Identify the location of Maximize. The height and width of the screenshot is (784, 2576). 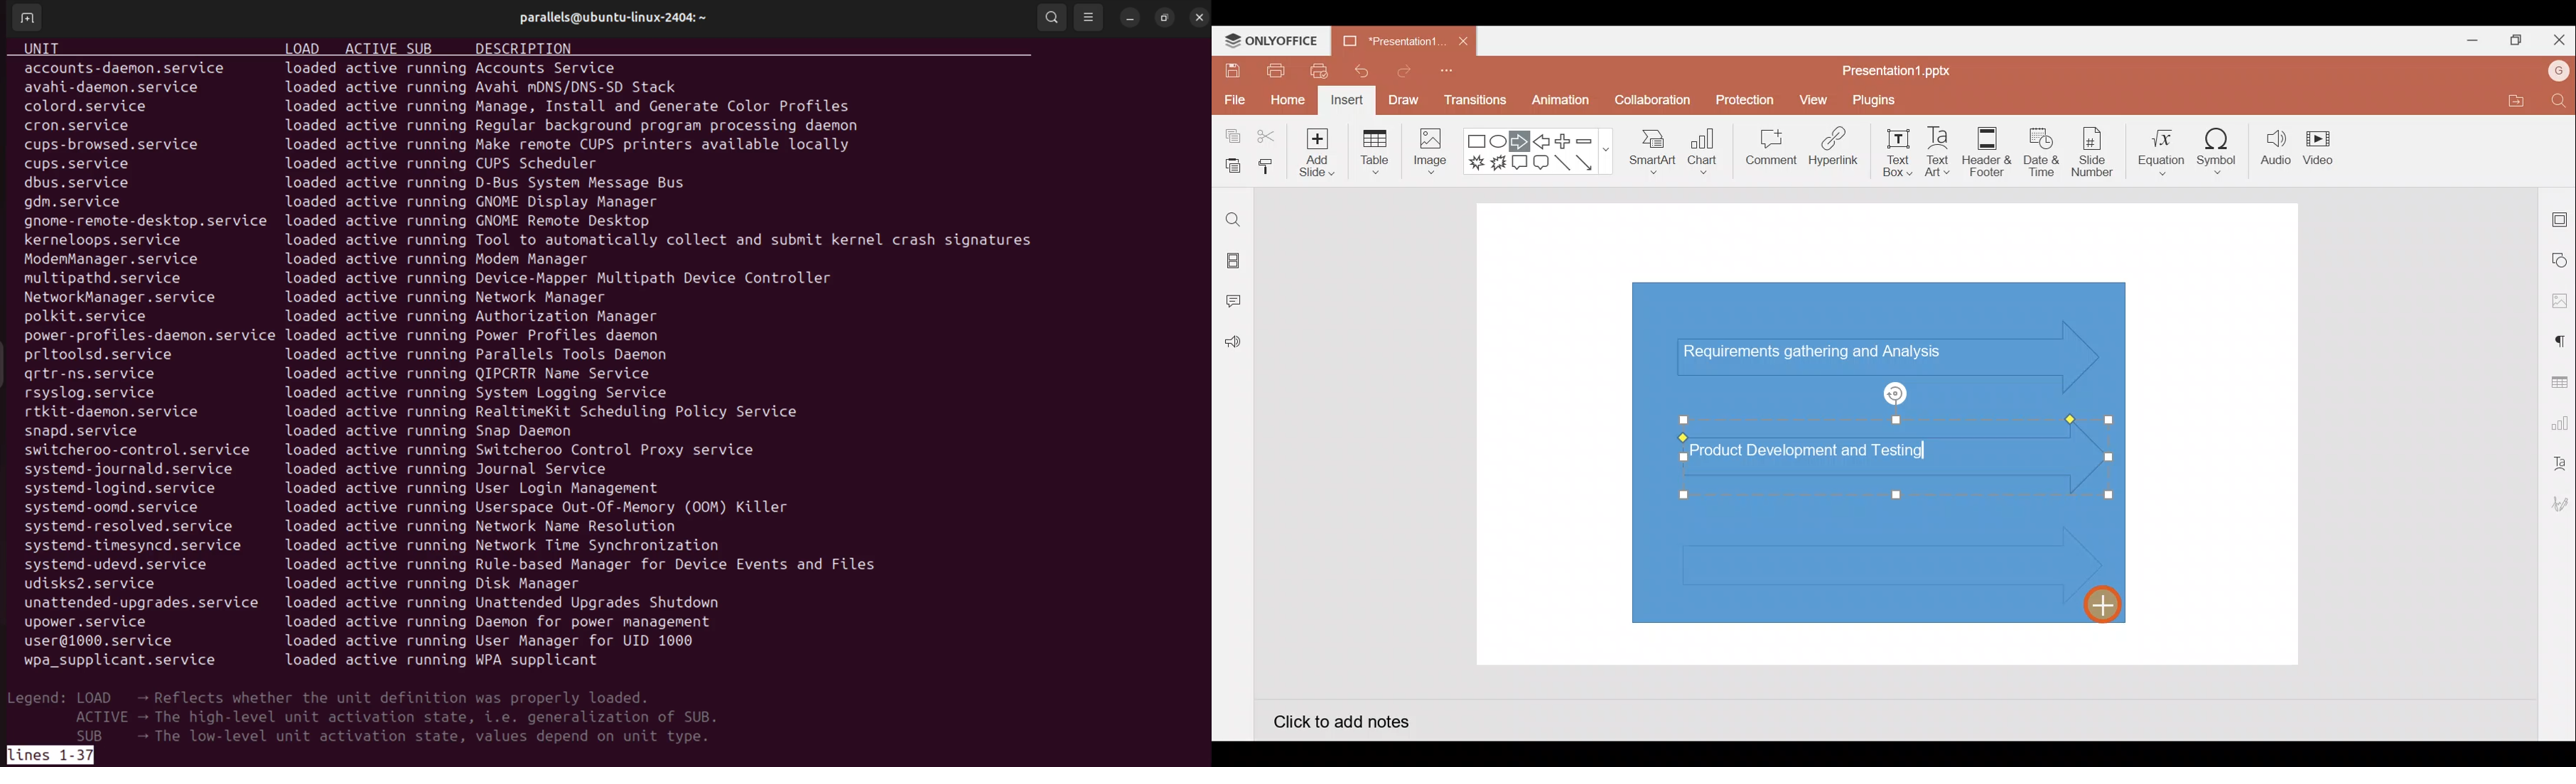
(2512, 40).